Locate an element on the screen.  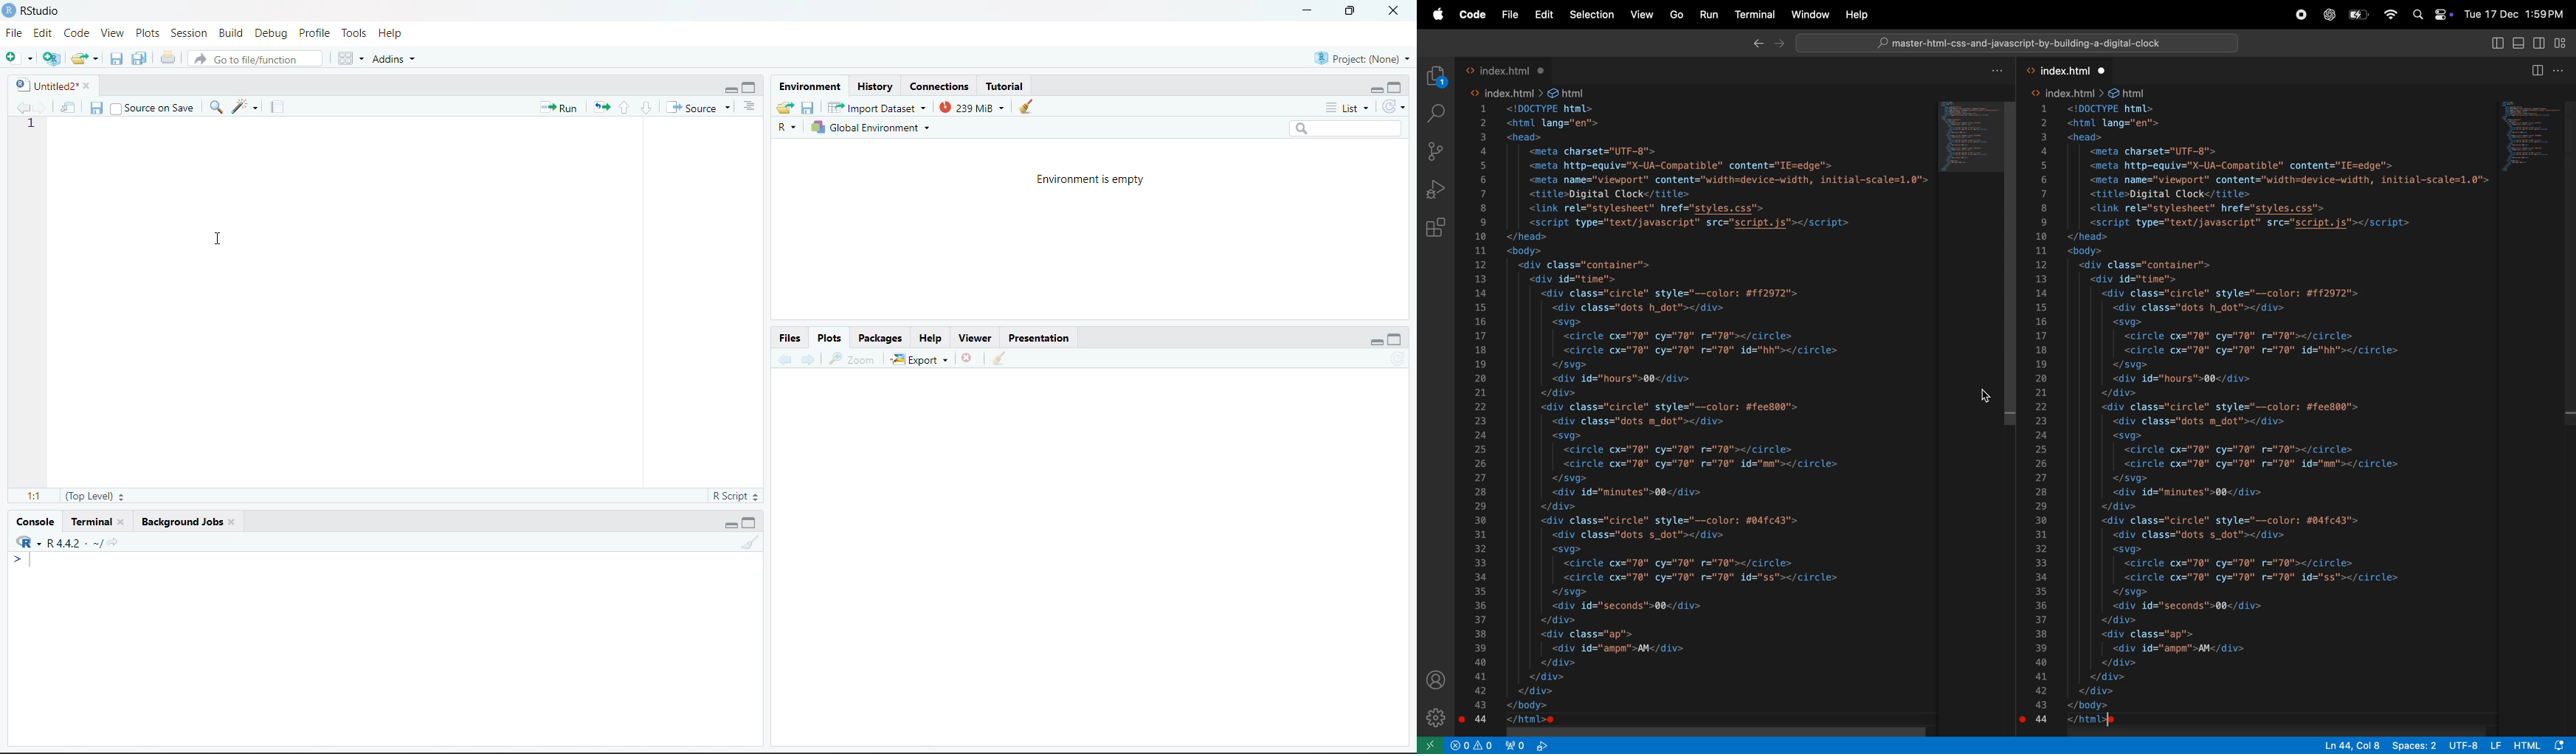
239kib used by R session (Source: Windows System) is located at coordinates (973, 107).